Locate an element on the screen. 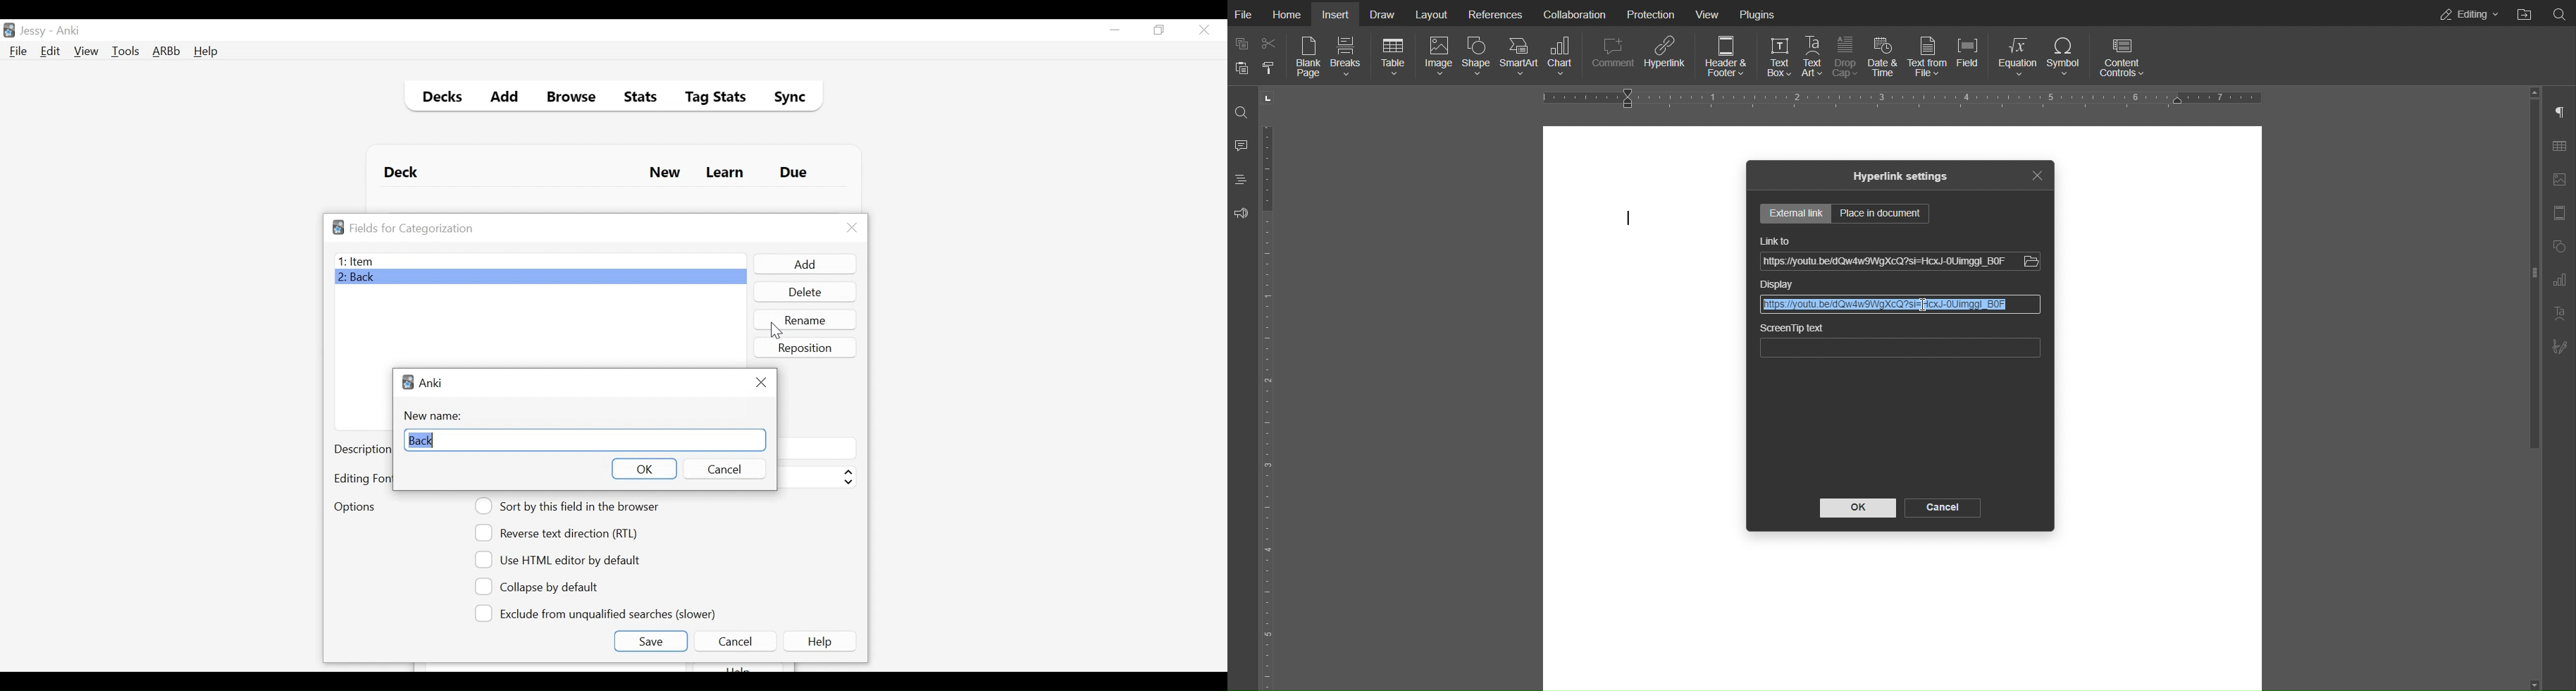 This screenshot has width=2576, height=700. External Settings is located at coordinates (1797, 214).